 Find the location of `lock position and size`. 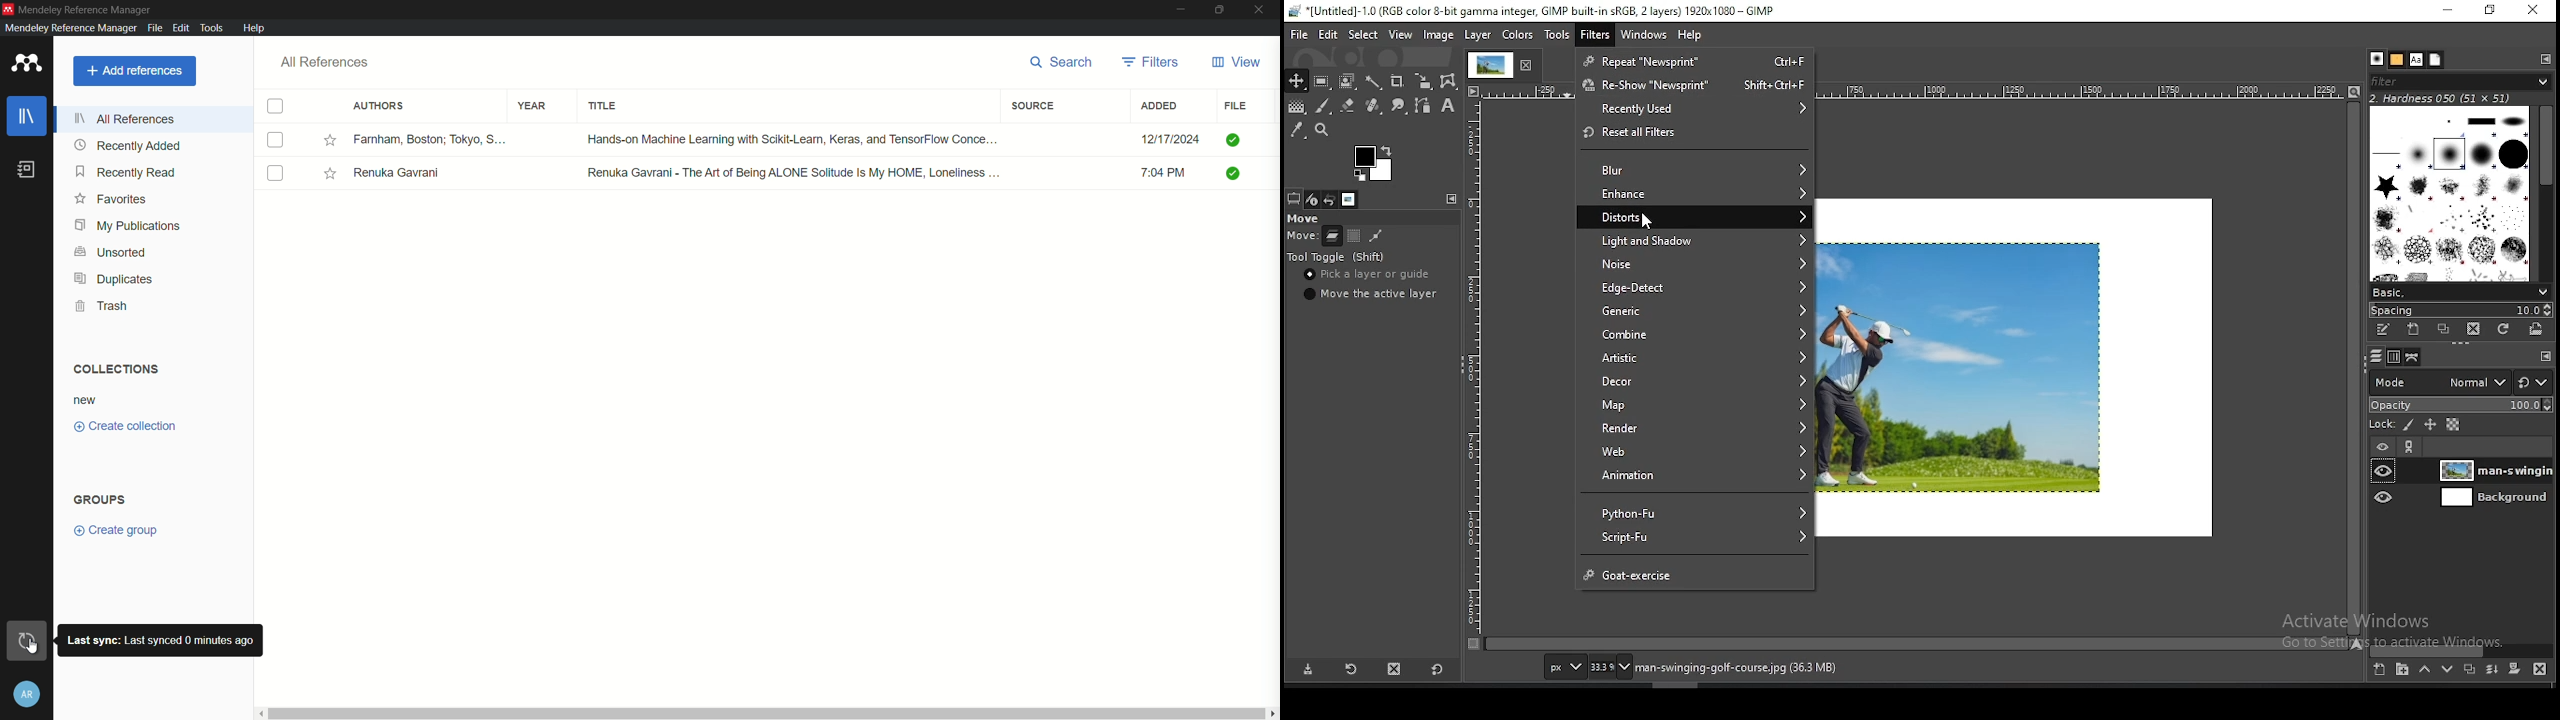

lock position and size is located at coordinates (2429, 426).